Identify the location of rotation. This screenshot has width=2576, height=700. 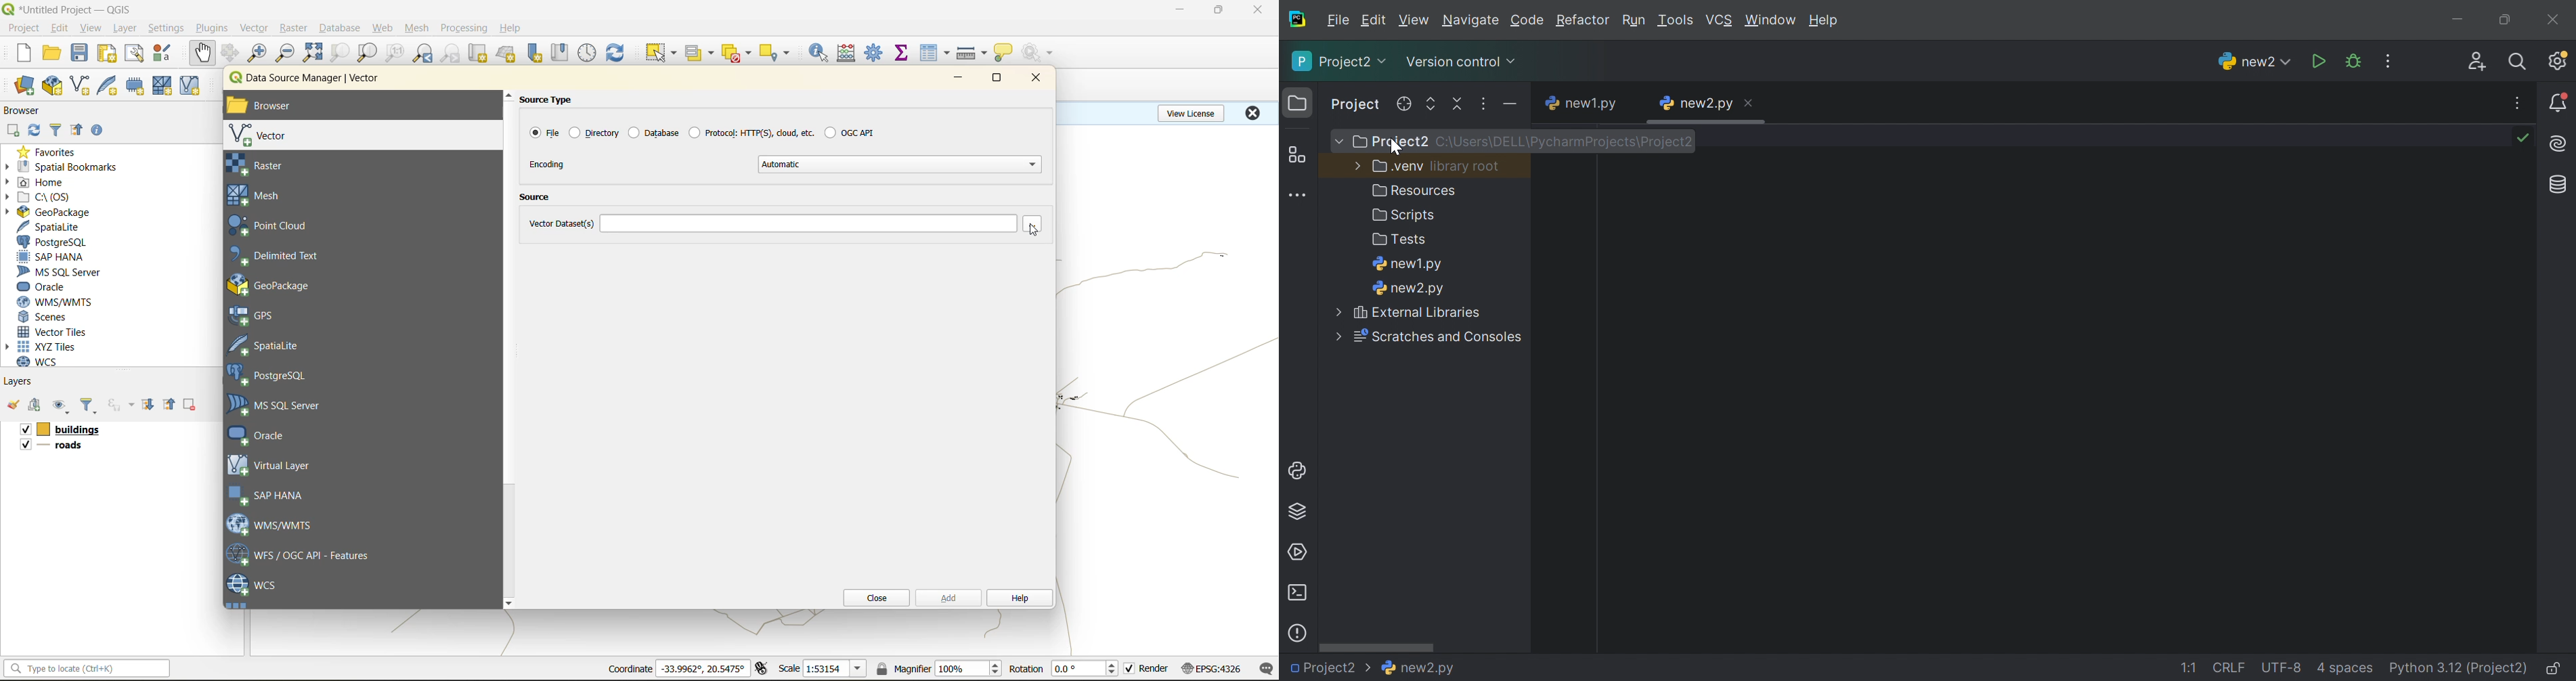
(1088, 669).